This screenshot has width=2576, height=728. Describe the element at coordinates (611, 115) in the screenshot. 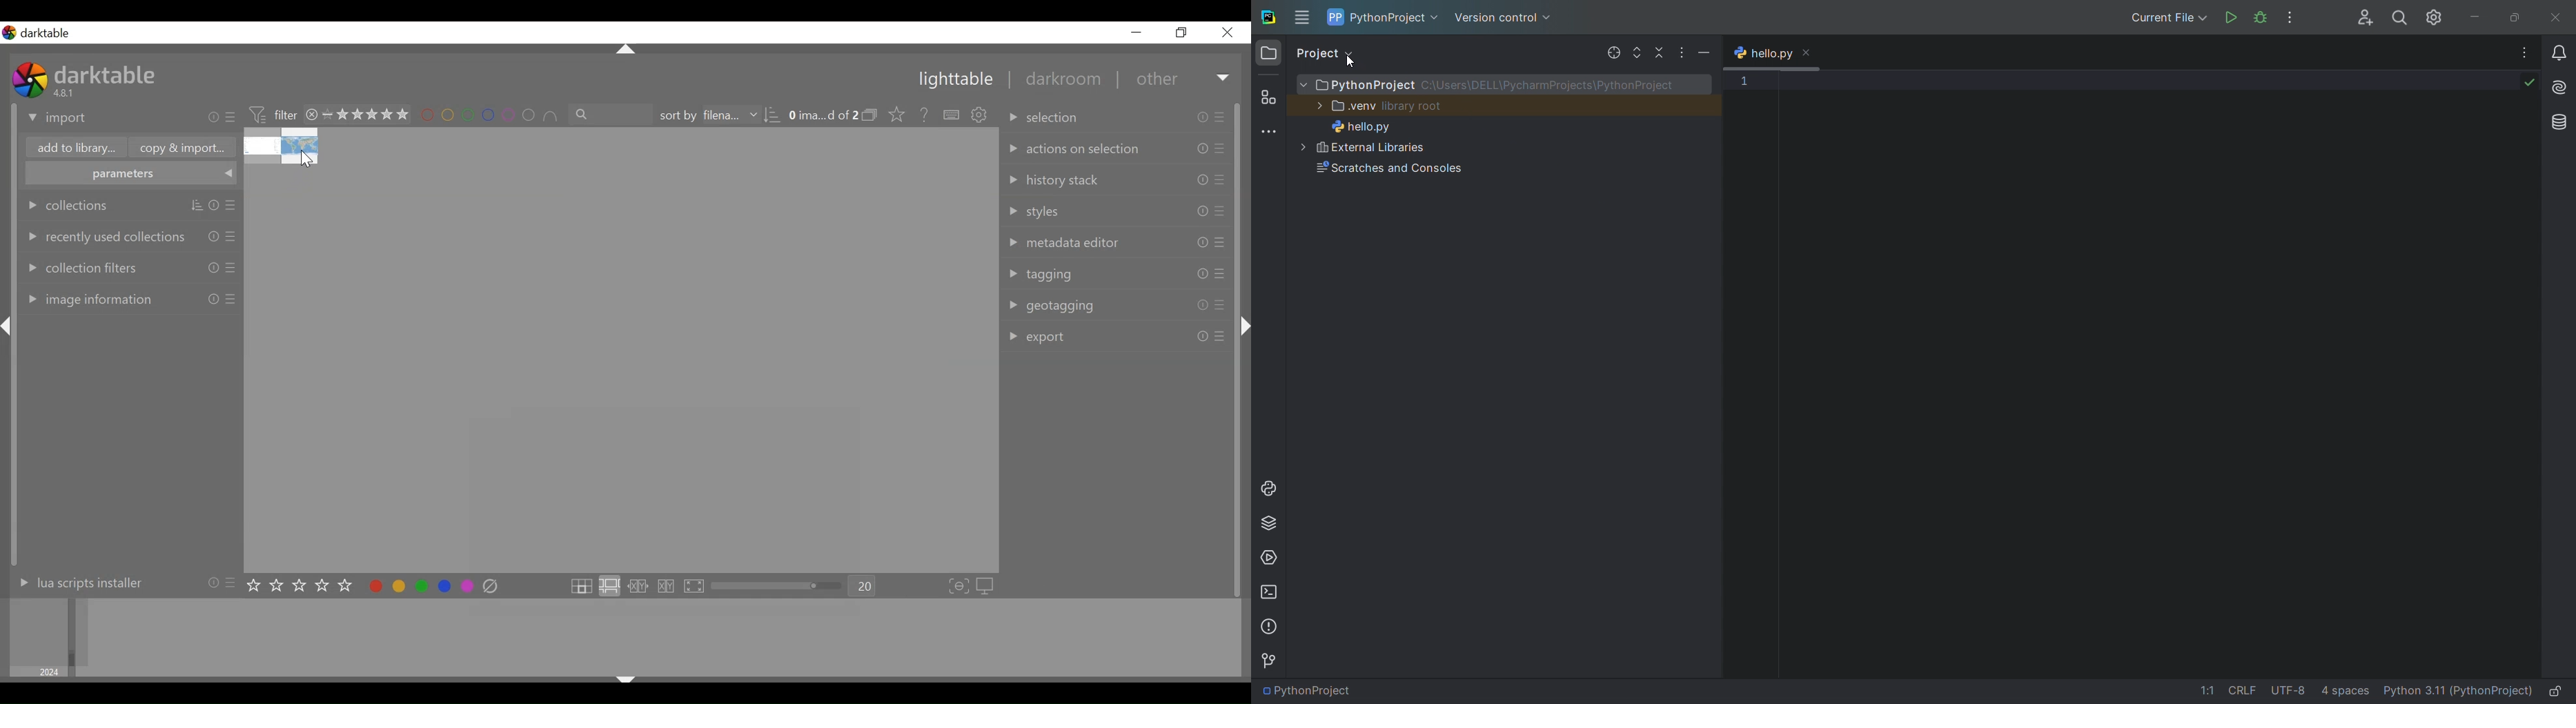

I see `filter by text` at that location.